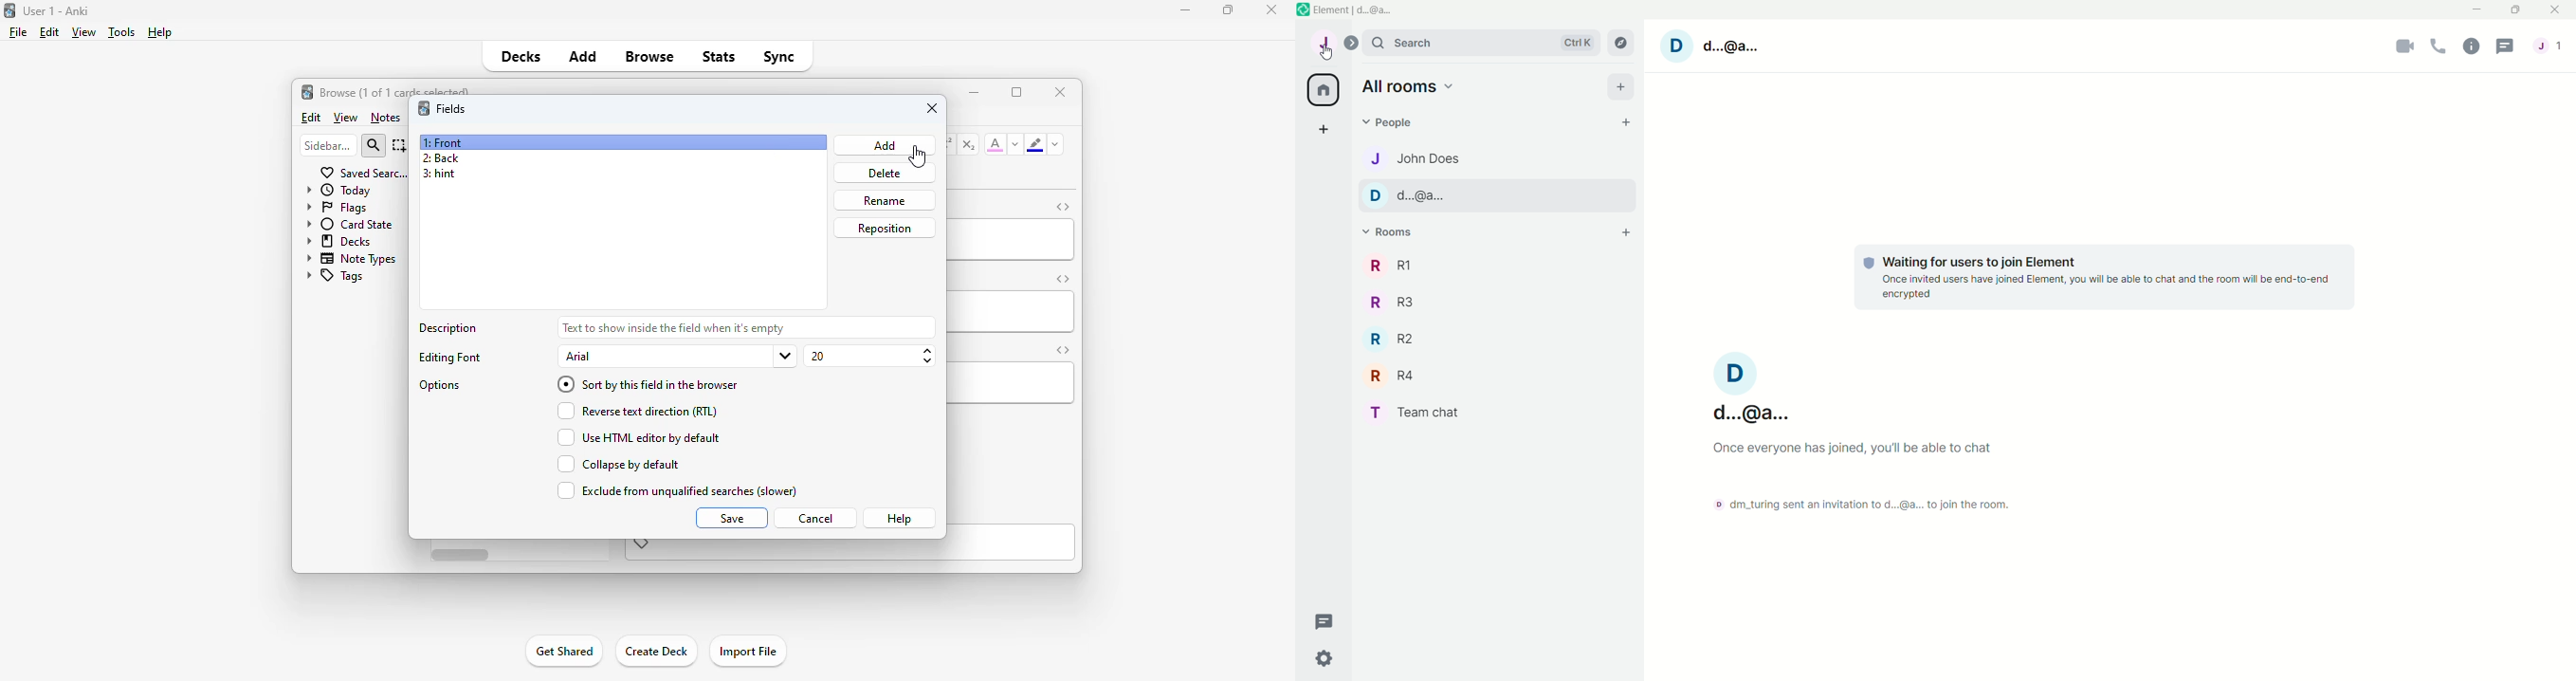 This screenshot has height=700, width=2576. What do you see at coordinates (158, 32) in the screenshot?
I see `help` at bounding box center [158, 32].